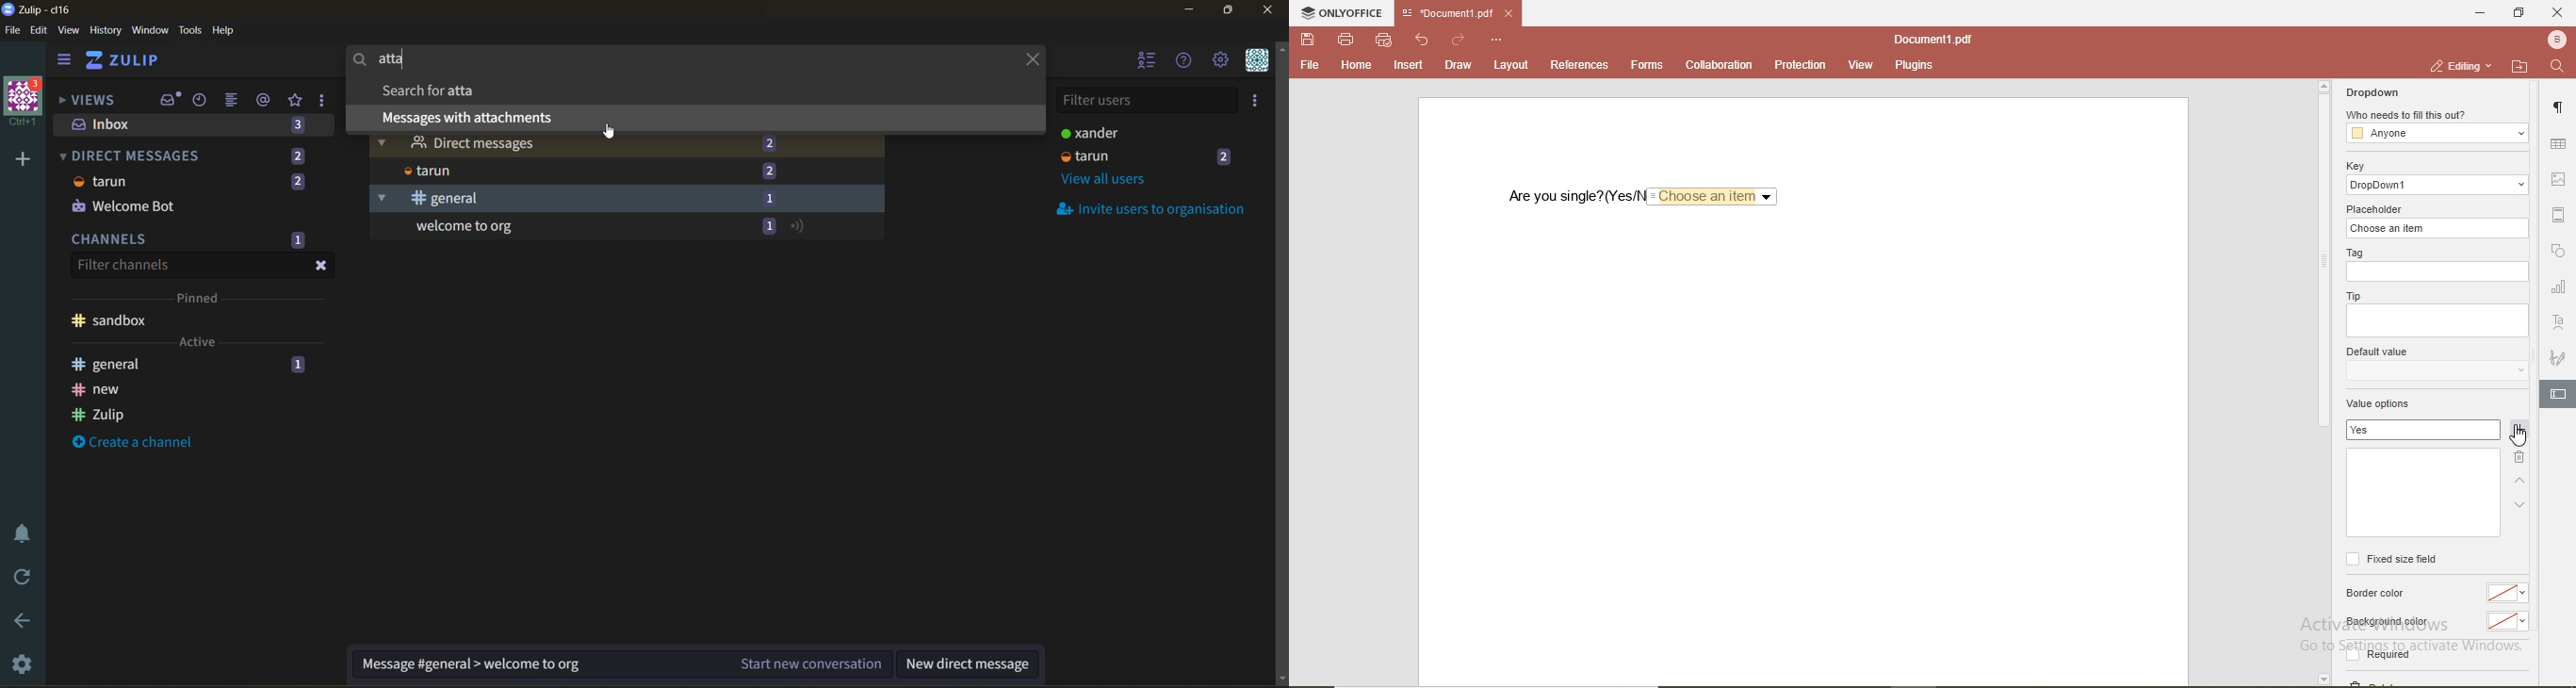  Describe the element at coordinates (2379, 351) in the screenshot. I see `default value` at that location.